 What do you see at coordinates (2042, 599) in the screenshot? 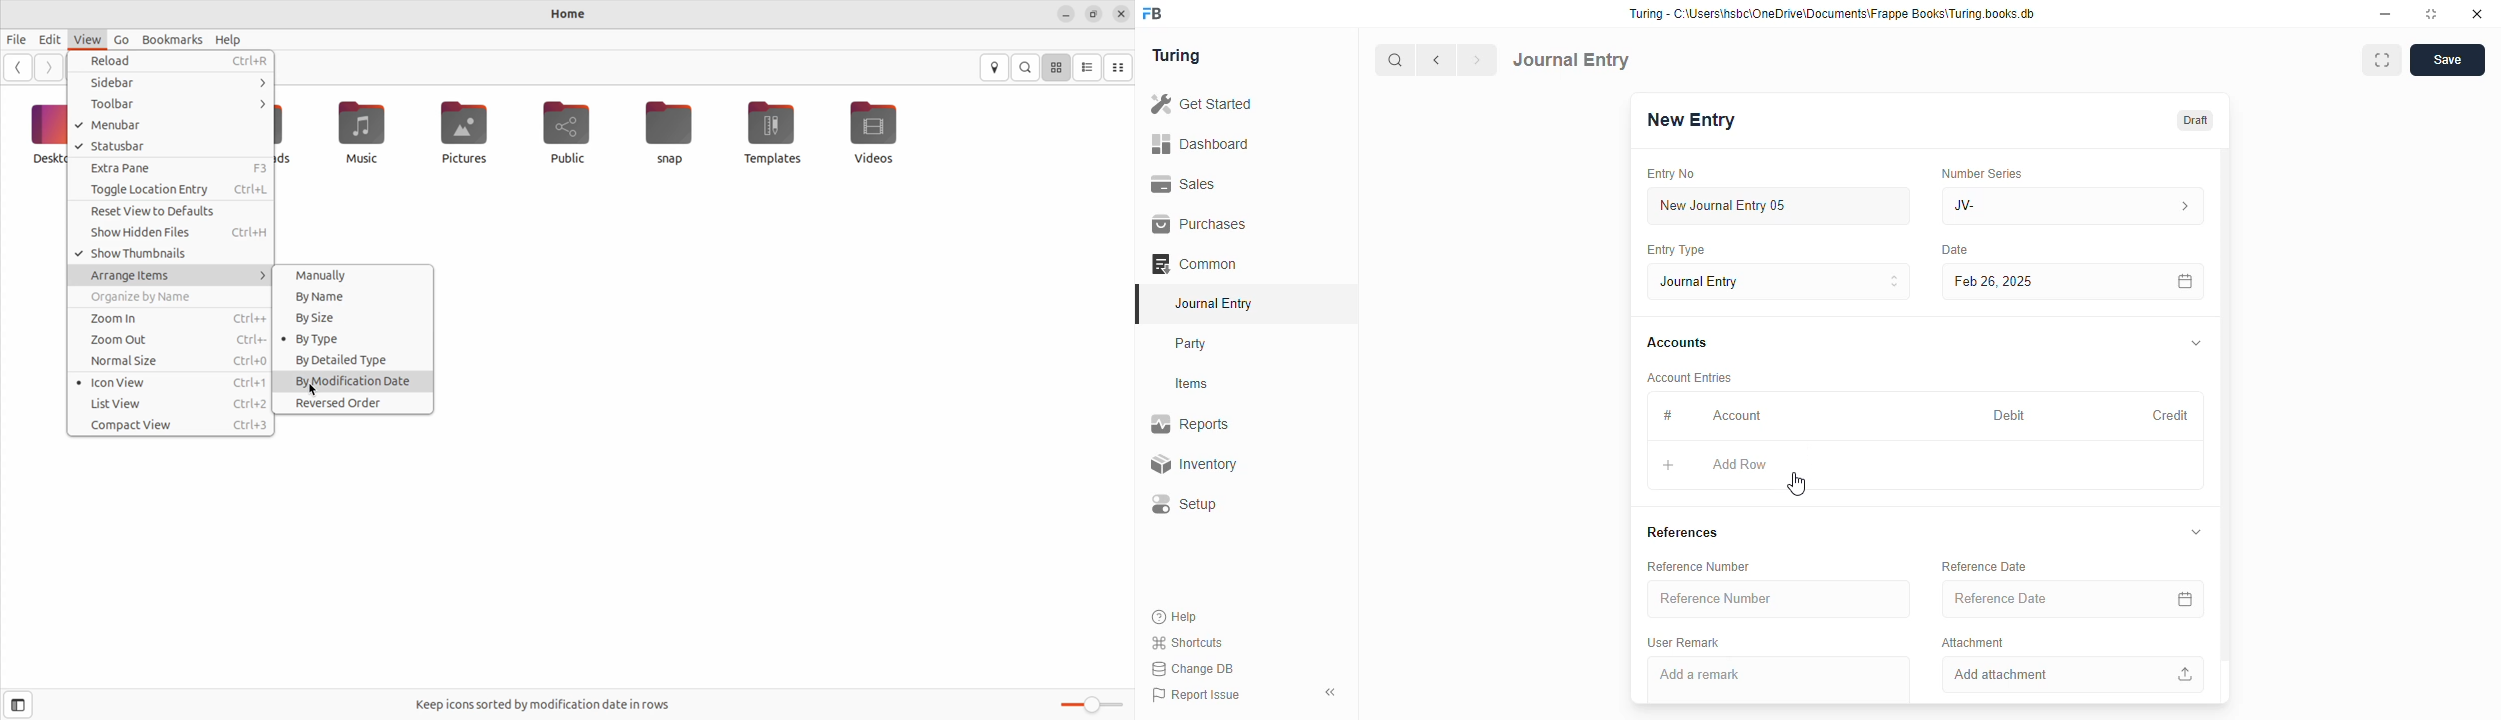
I see `reference date` at bounding box center [2042, 599].